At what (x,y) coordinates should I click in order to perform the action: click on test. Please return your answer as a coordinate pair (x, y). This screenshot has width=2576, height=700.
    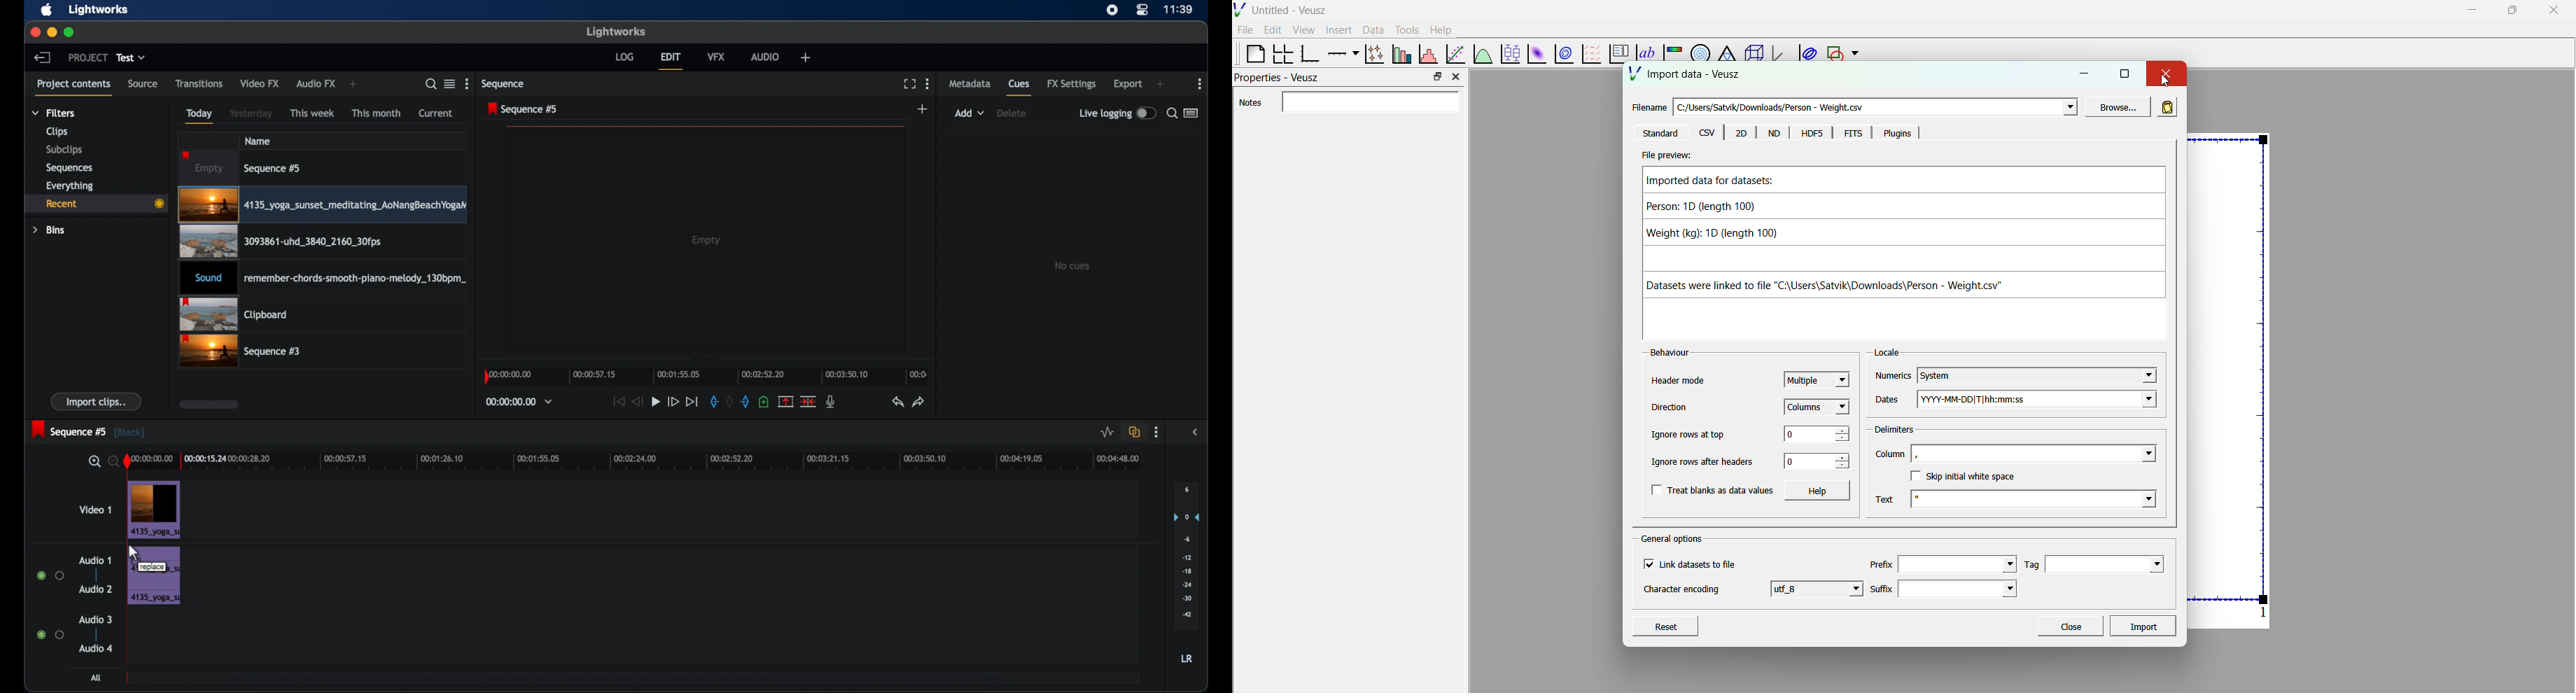
    Looking at the image, I should click on (132, 57).